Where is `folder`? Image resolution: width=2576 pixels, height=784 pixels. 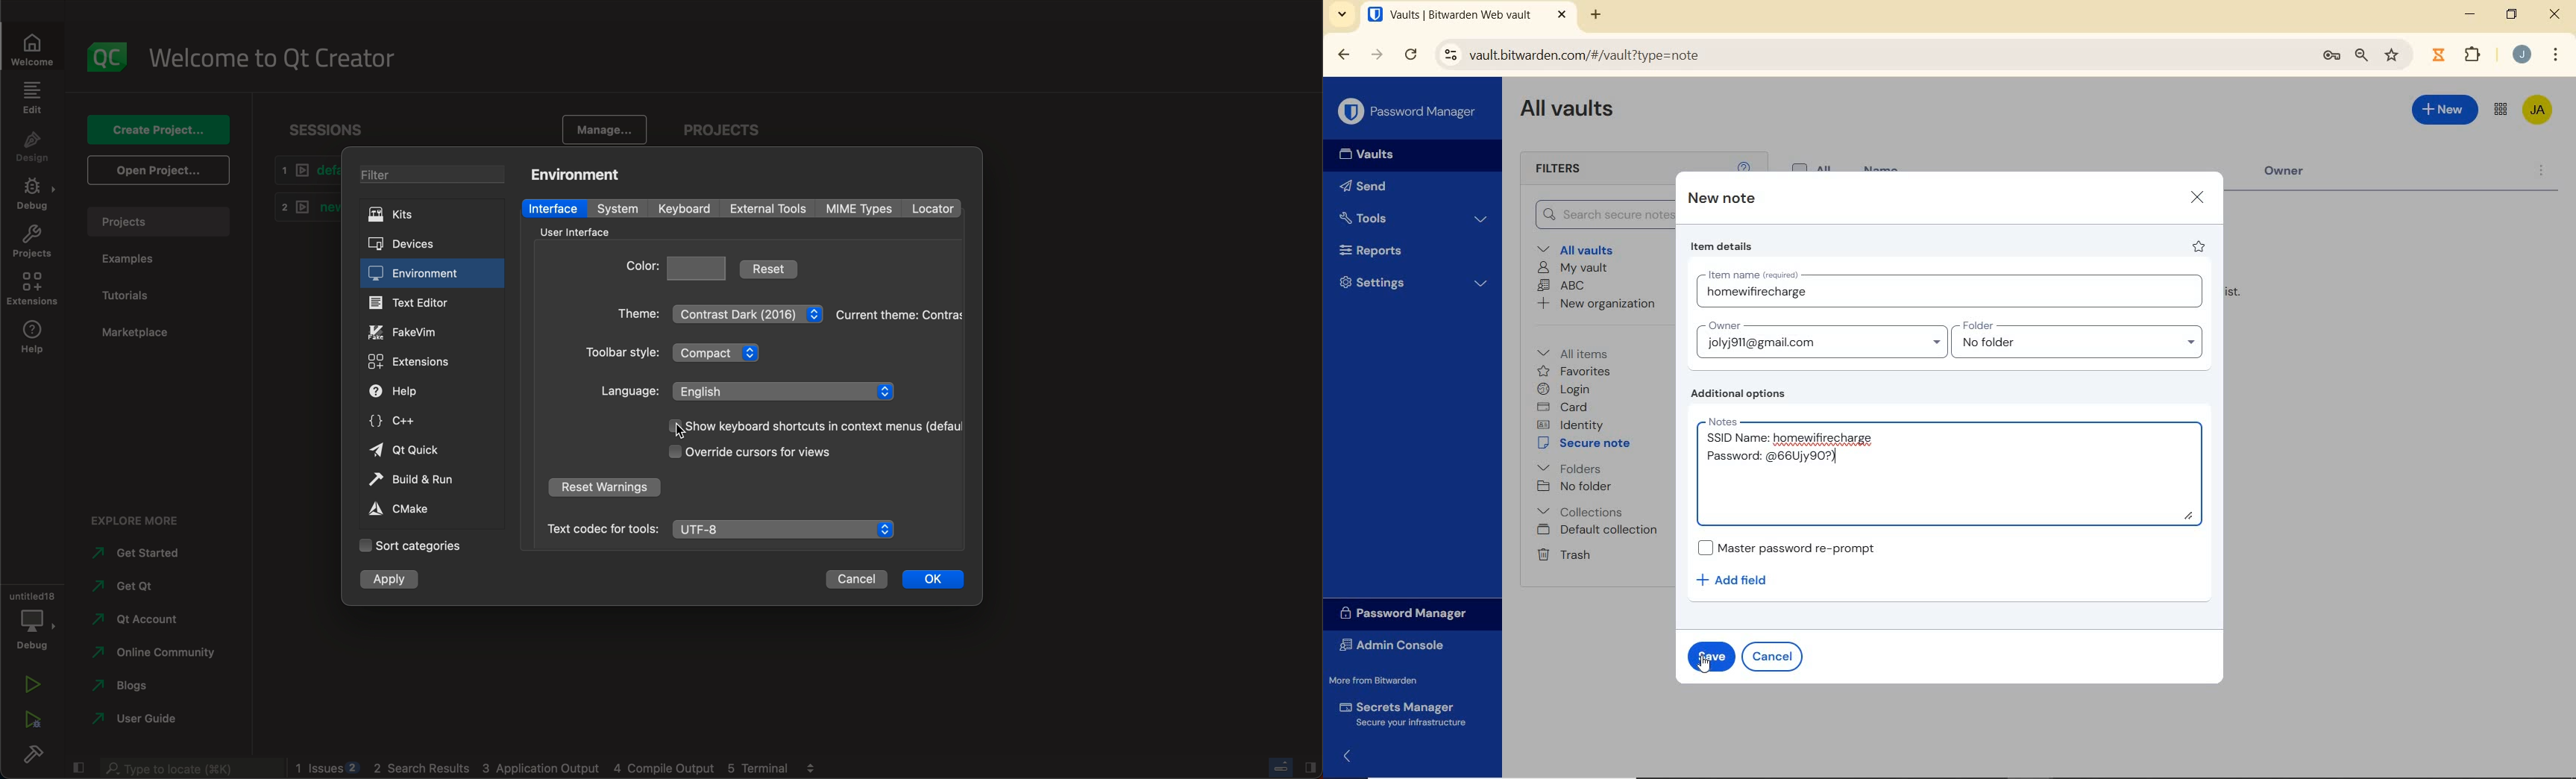
folder is located at coordinates (2079, 340).